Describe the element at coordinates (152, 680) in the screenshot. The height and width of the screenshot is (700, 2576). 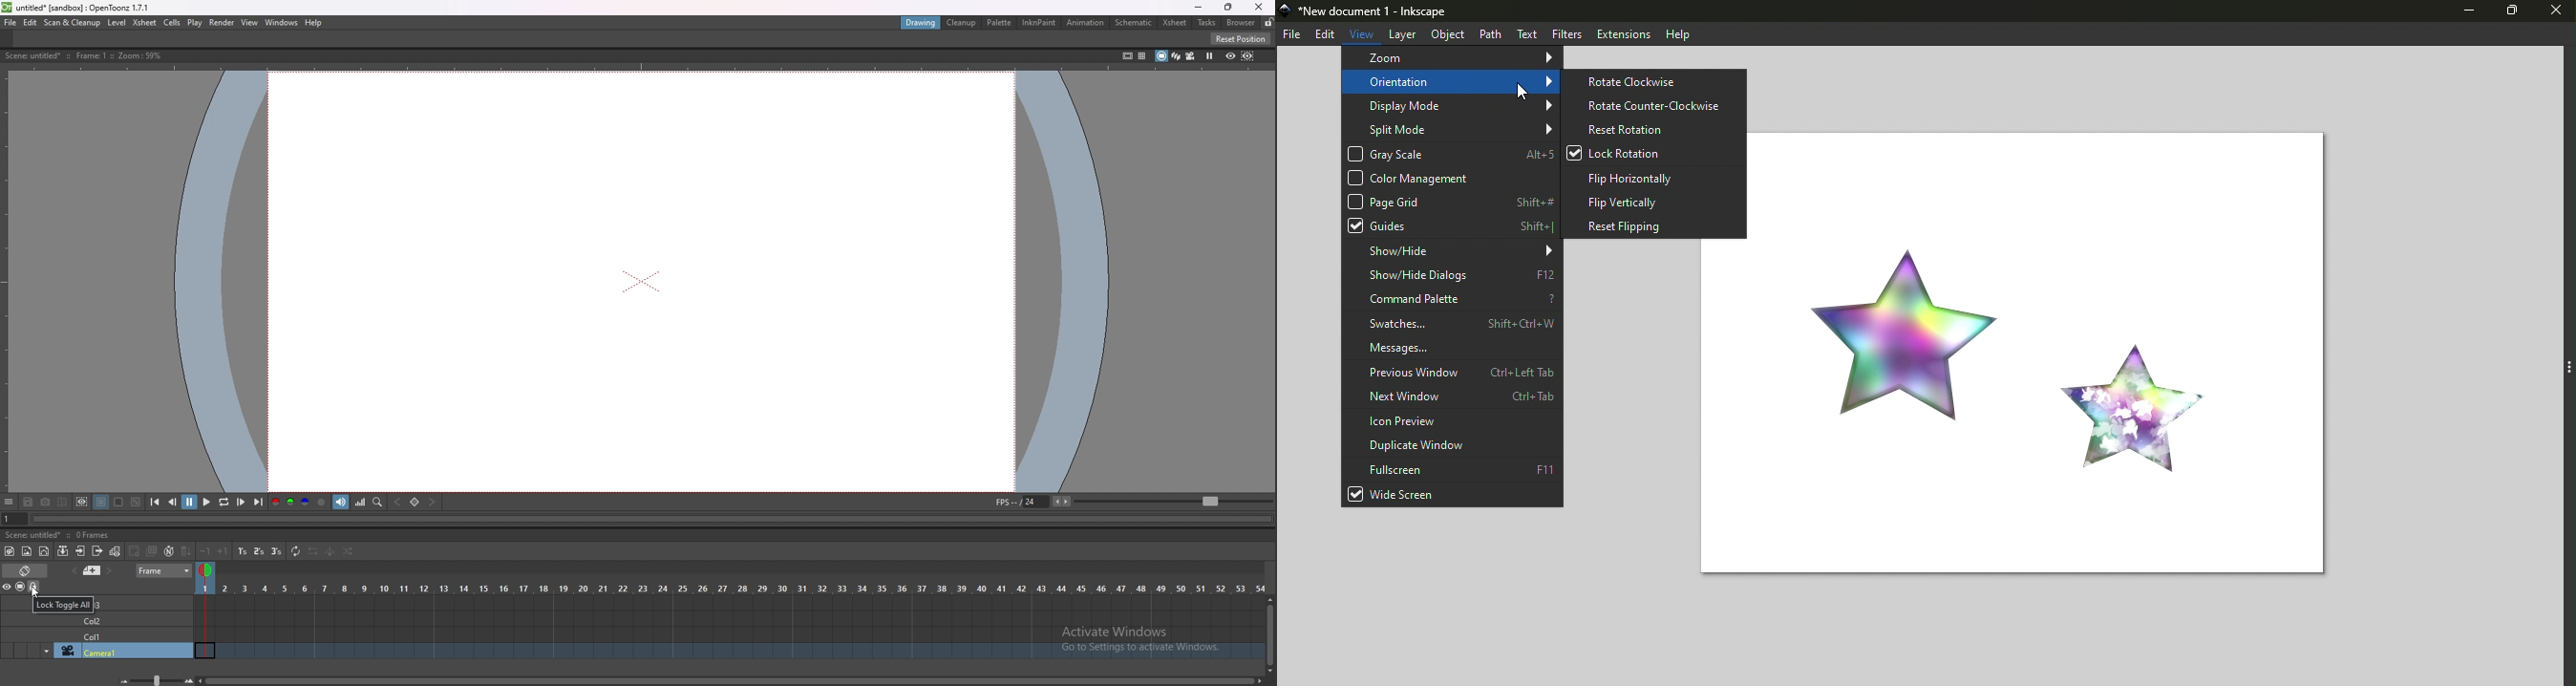
I see `zoom` at that location.